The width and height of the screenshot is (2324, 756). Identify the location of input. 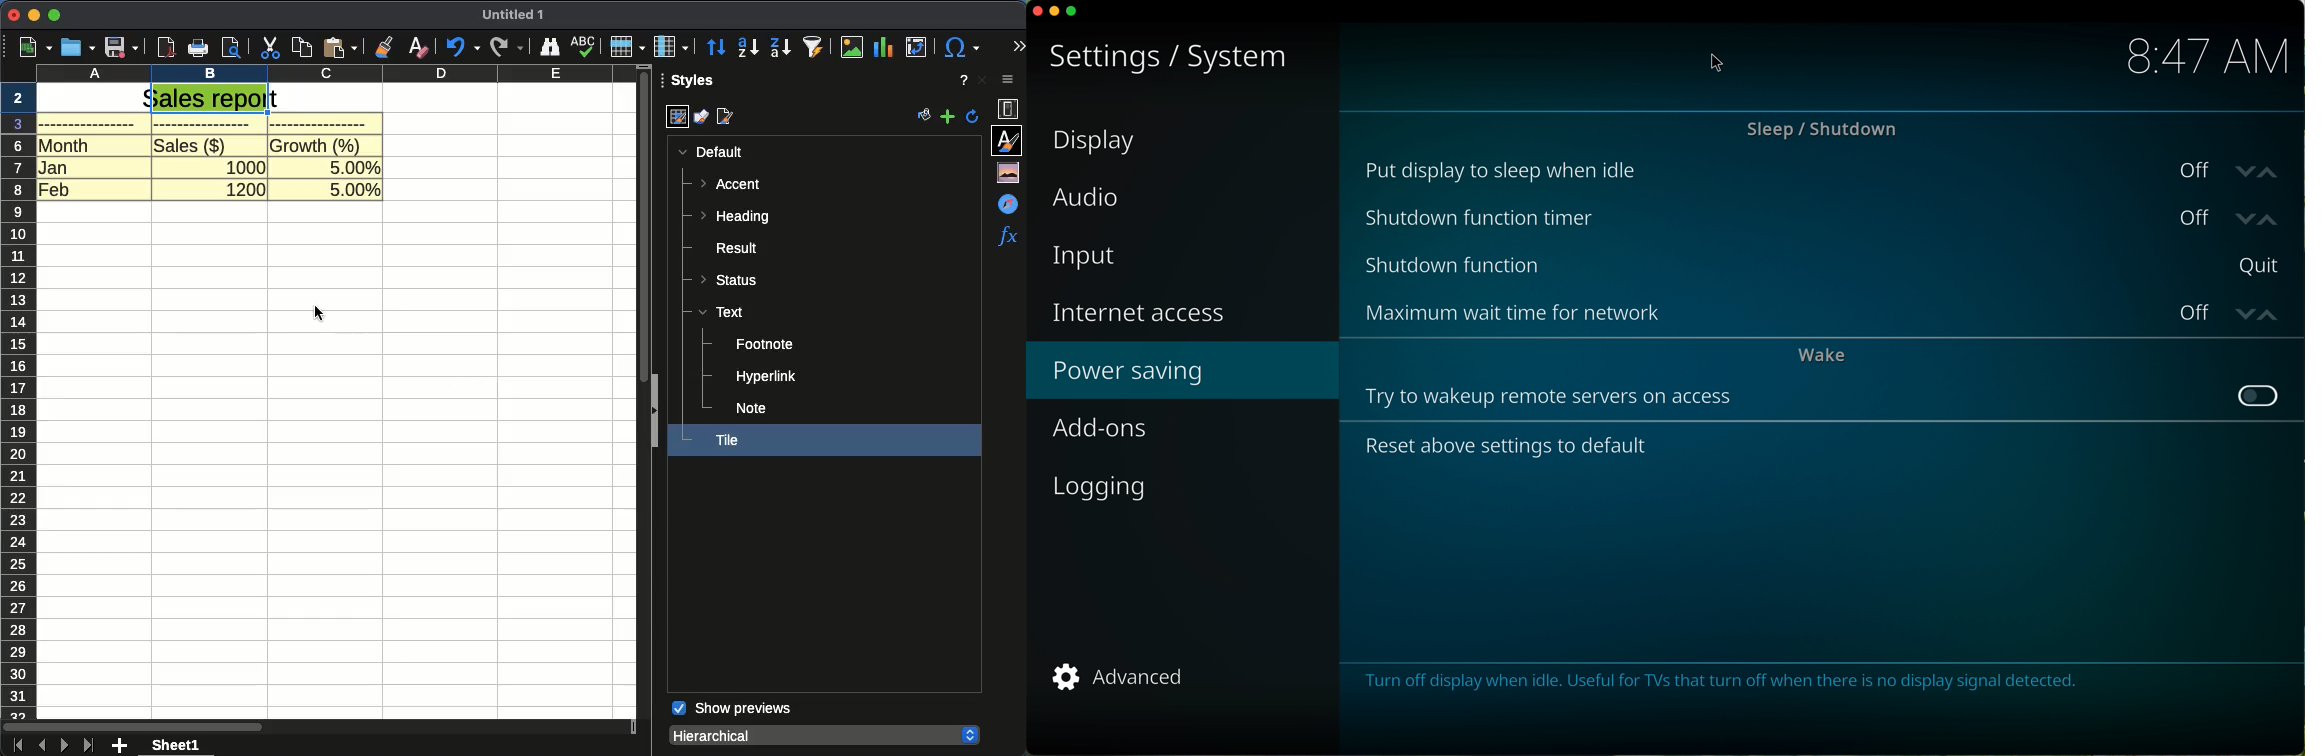
(1086, 258).